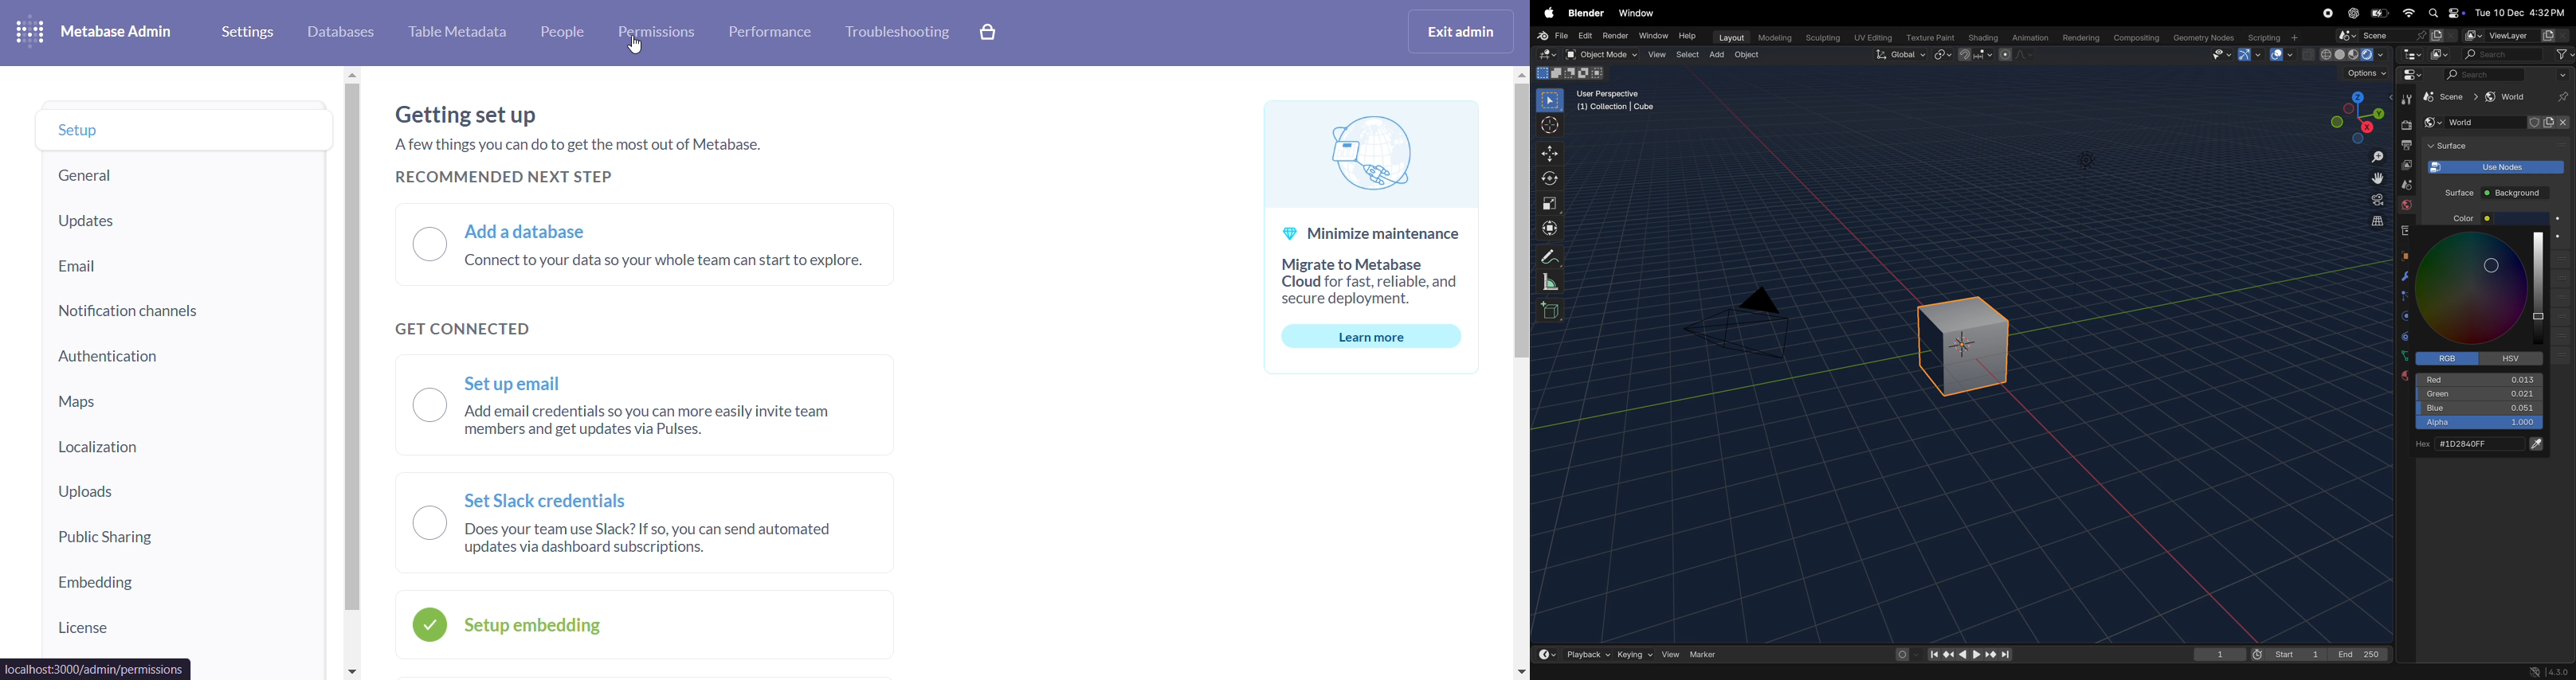 The height and width of the screenshot is (700, 2576). Describe the element at coordinates (2372, 156) in the screenshot. I see `zoom` at that location.